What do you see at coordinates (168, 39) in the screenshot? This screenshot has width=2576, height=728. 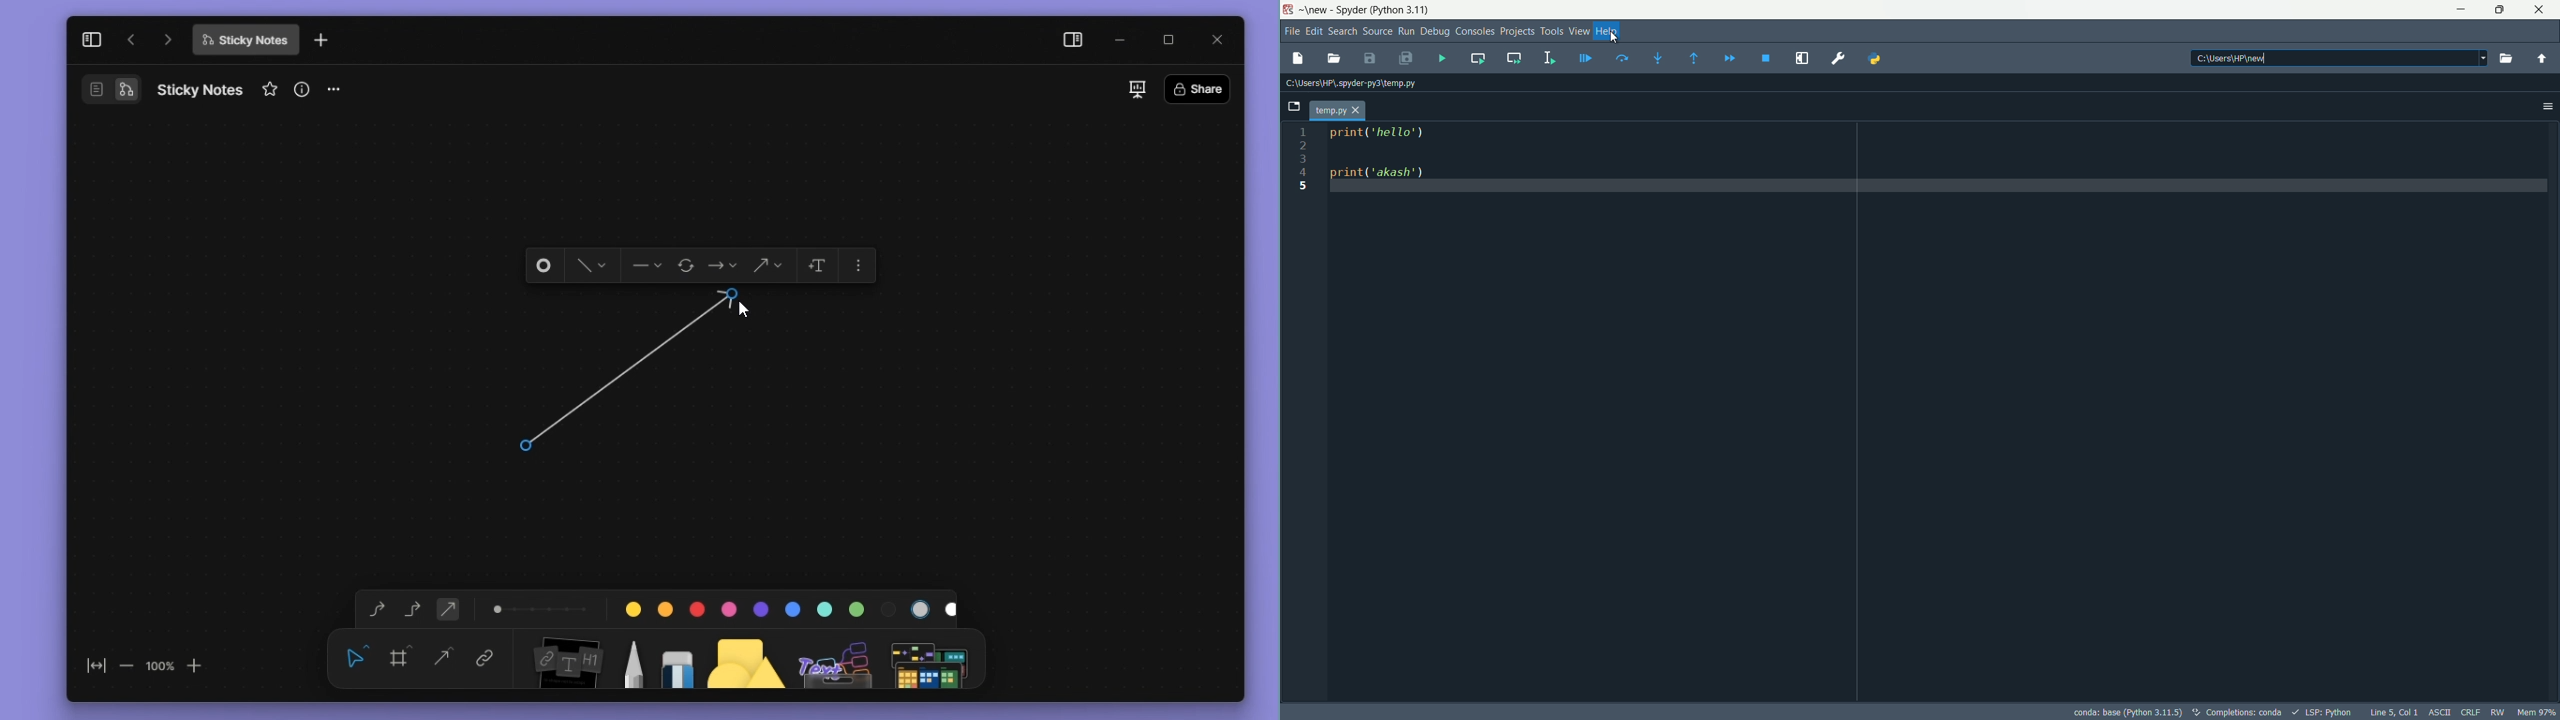 I see `go forward` at bounding box center [168, 39].